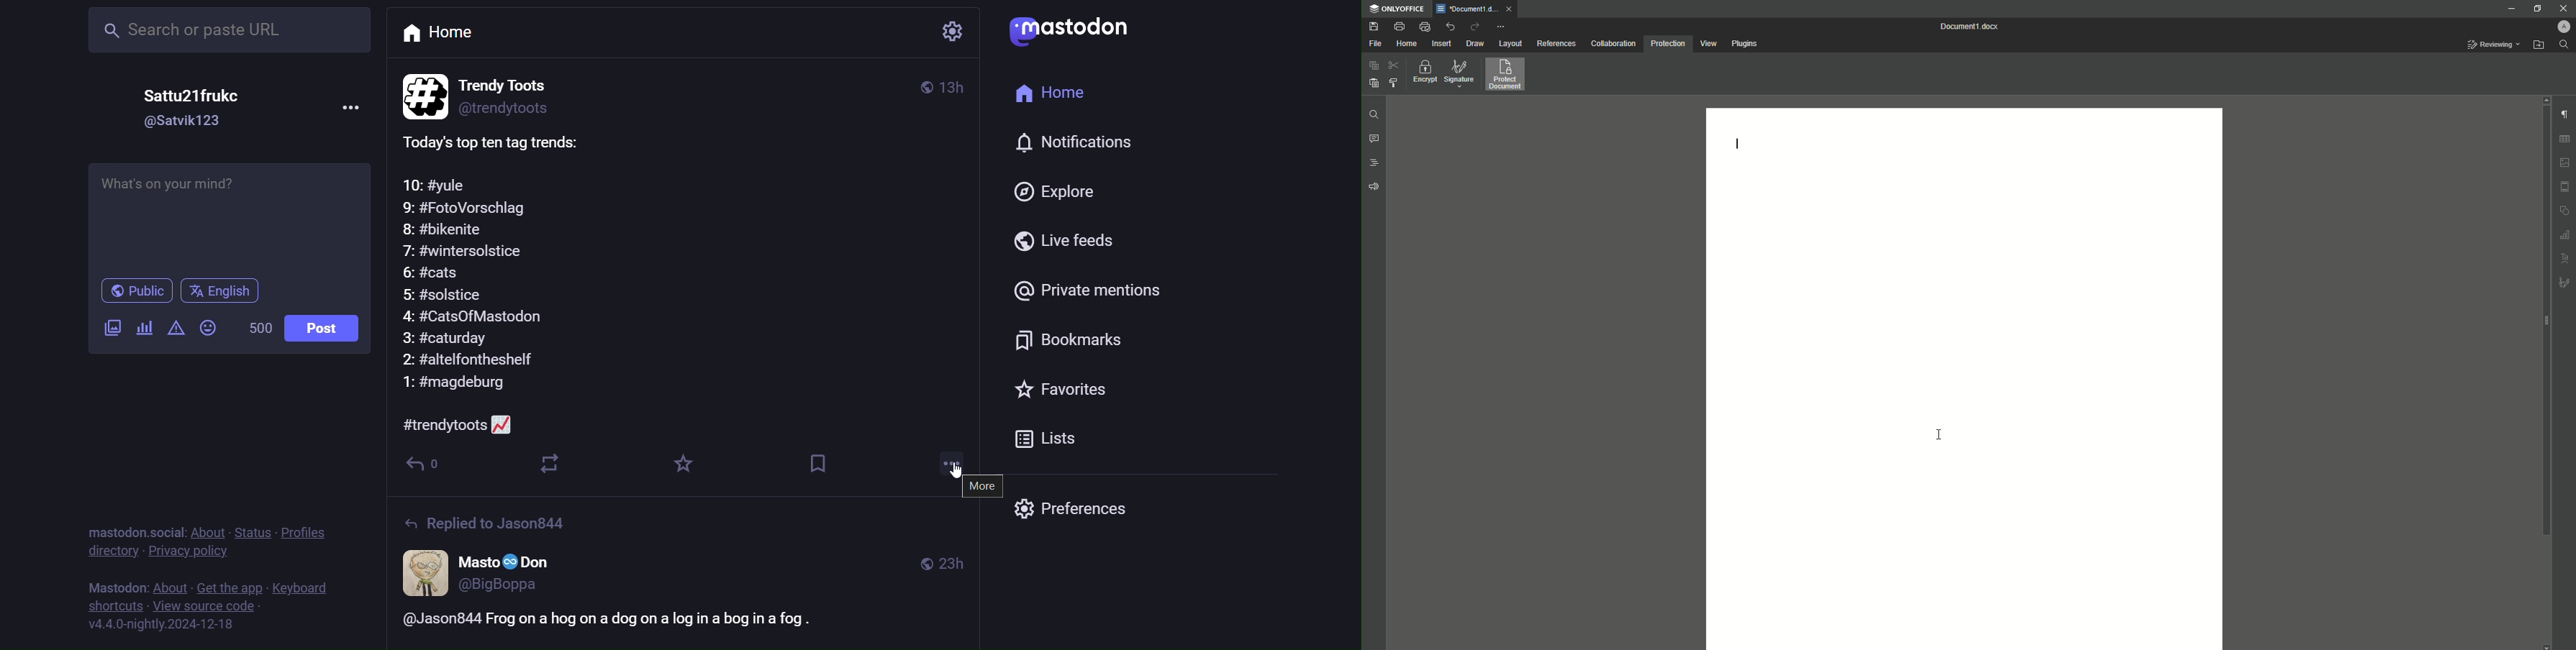  Describe the element at coordinates (823, 466) in the screenshot. I see `bookmark` at that location.